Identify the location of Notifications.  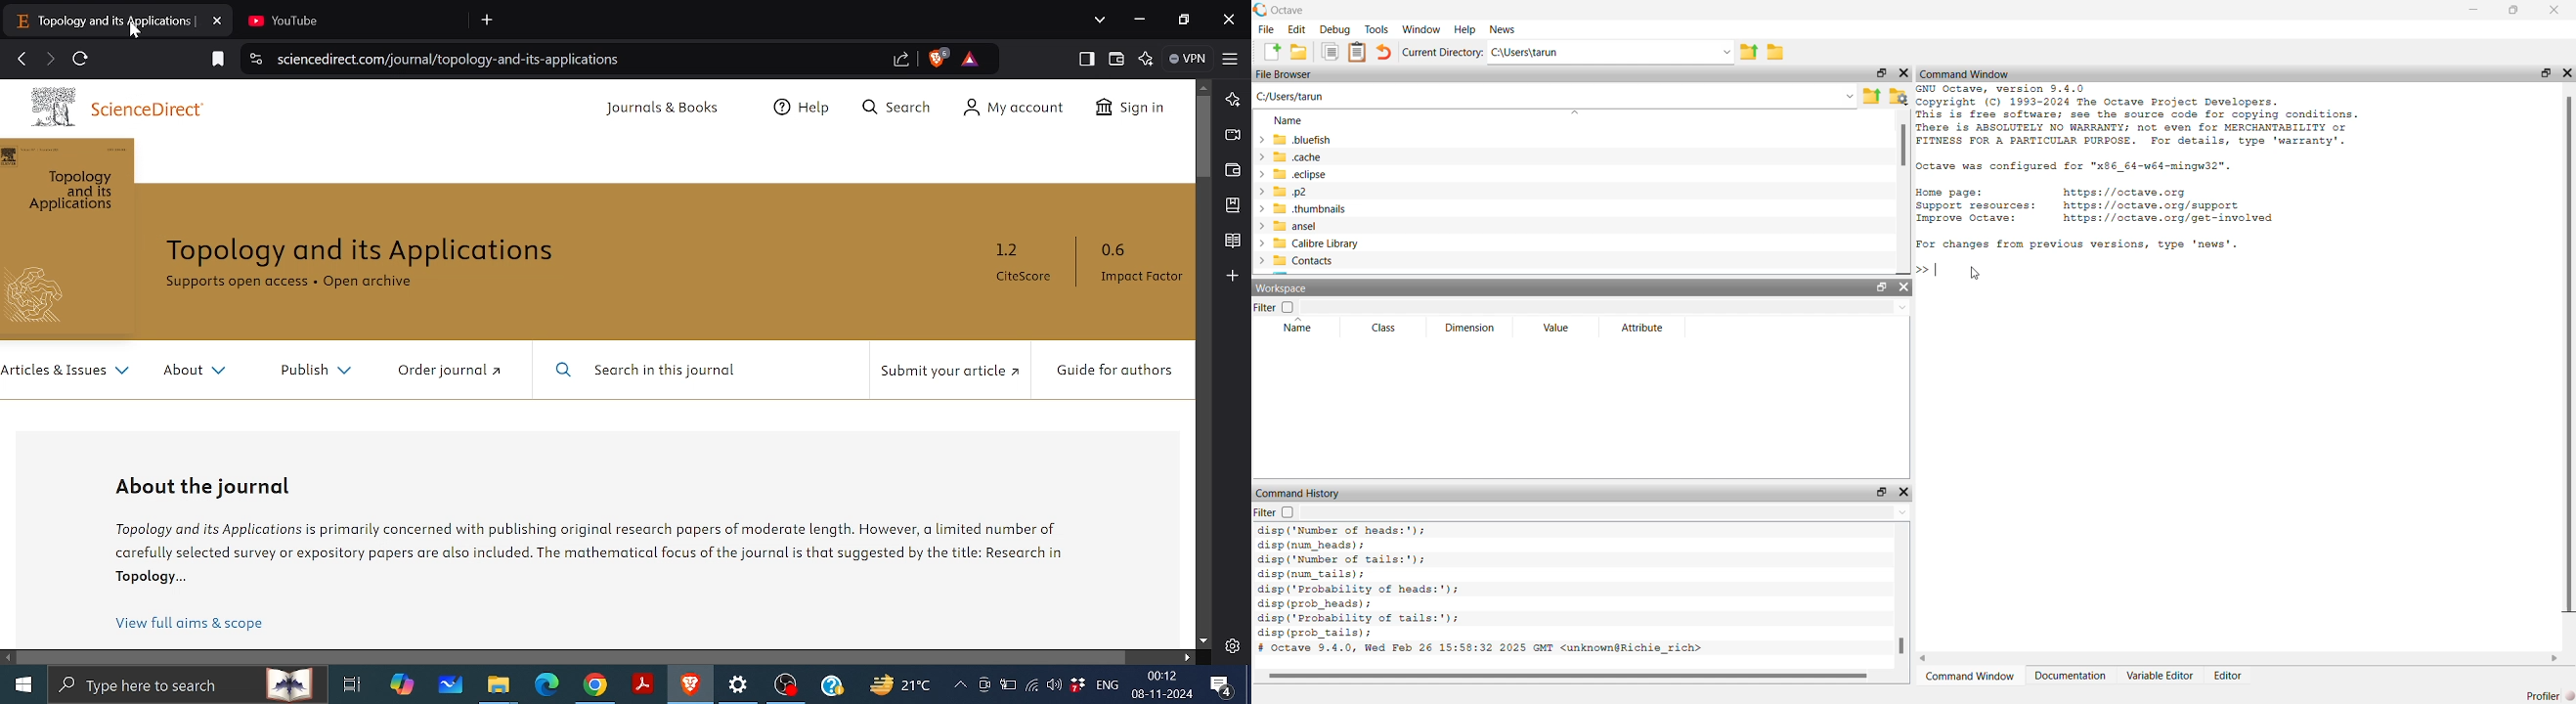
(1222, 686).